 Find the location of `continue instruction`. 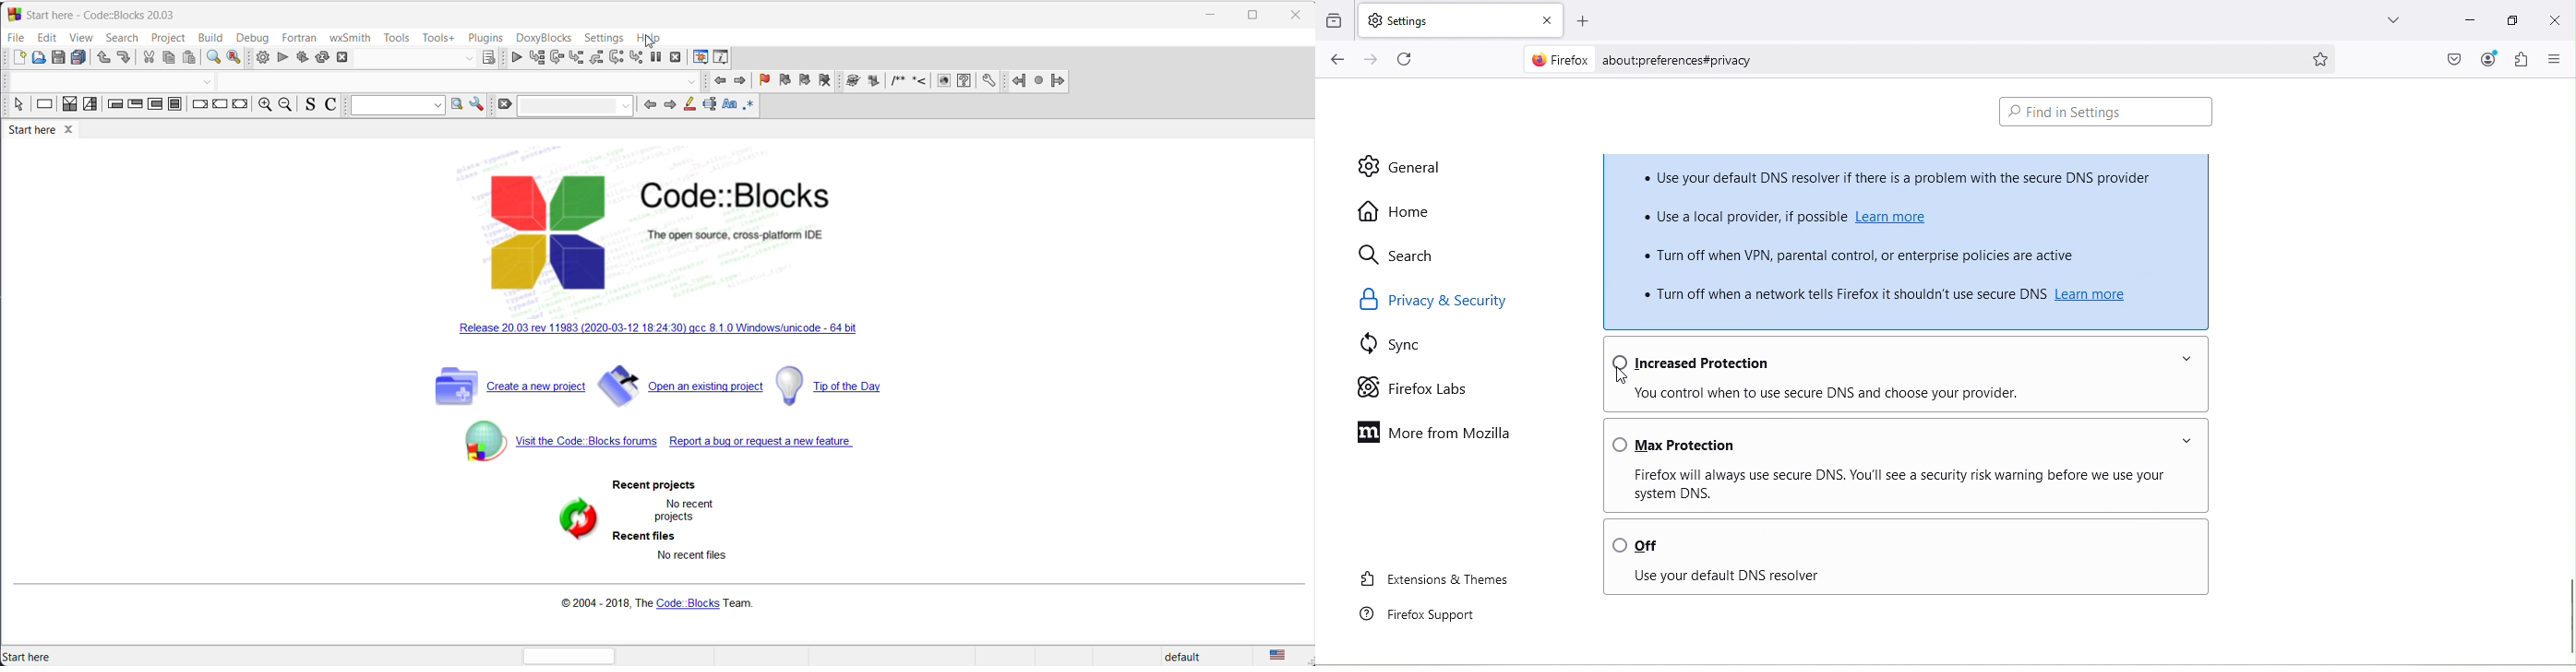

continue instruction is located at coordinates (221, 107).